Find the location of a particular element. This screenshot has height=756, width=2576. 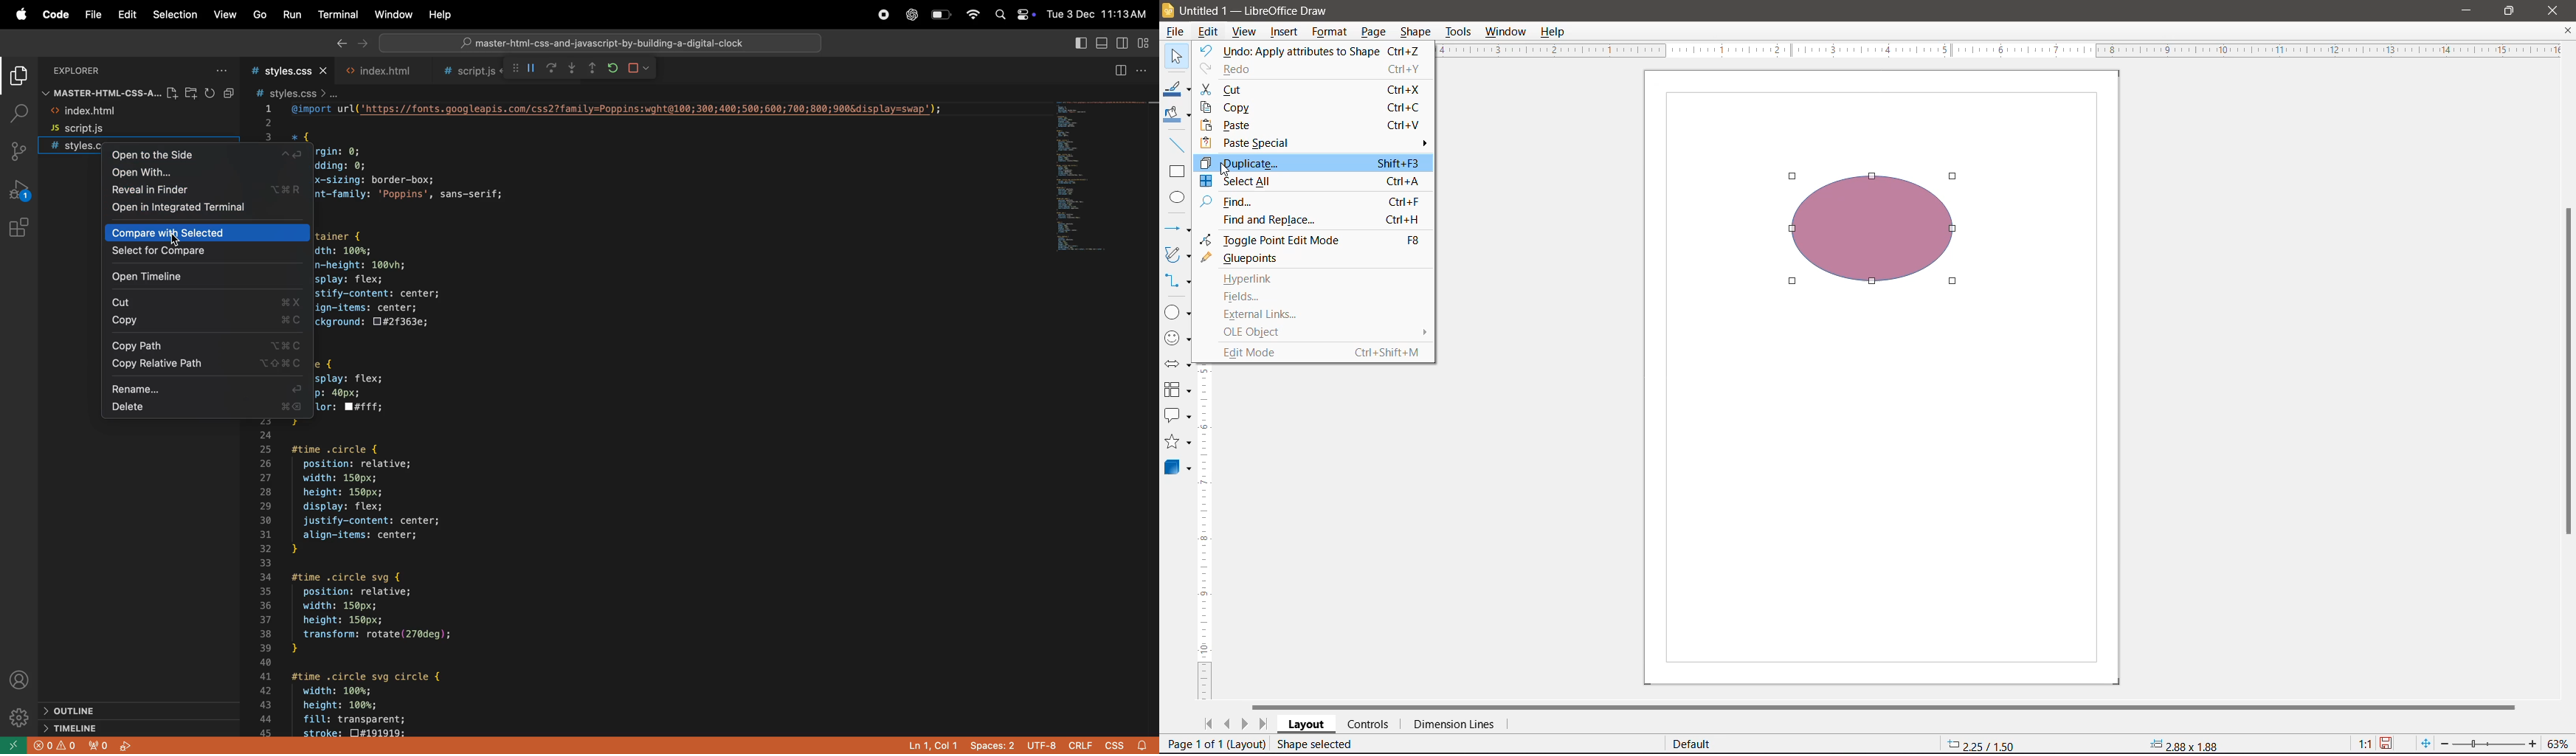

Minimize is located at coordinates (2468, 11).